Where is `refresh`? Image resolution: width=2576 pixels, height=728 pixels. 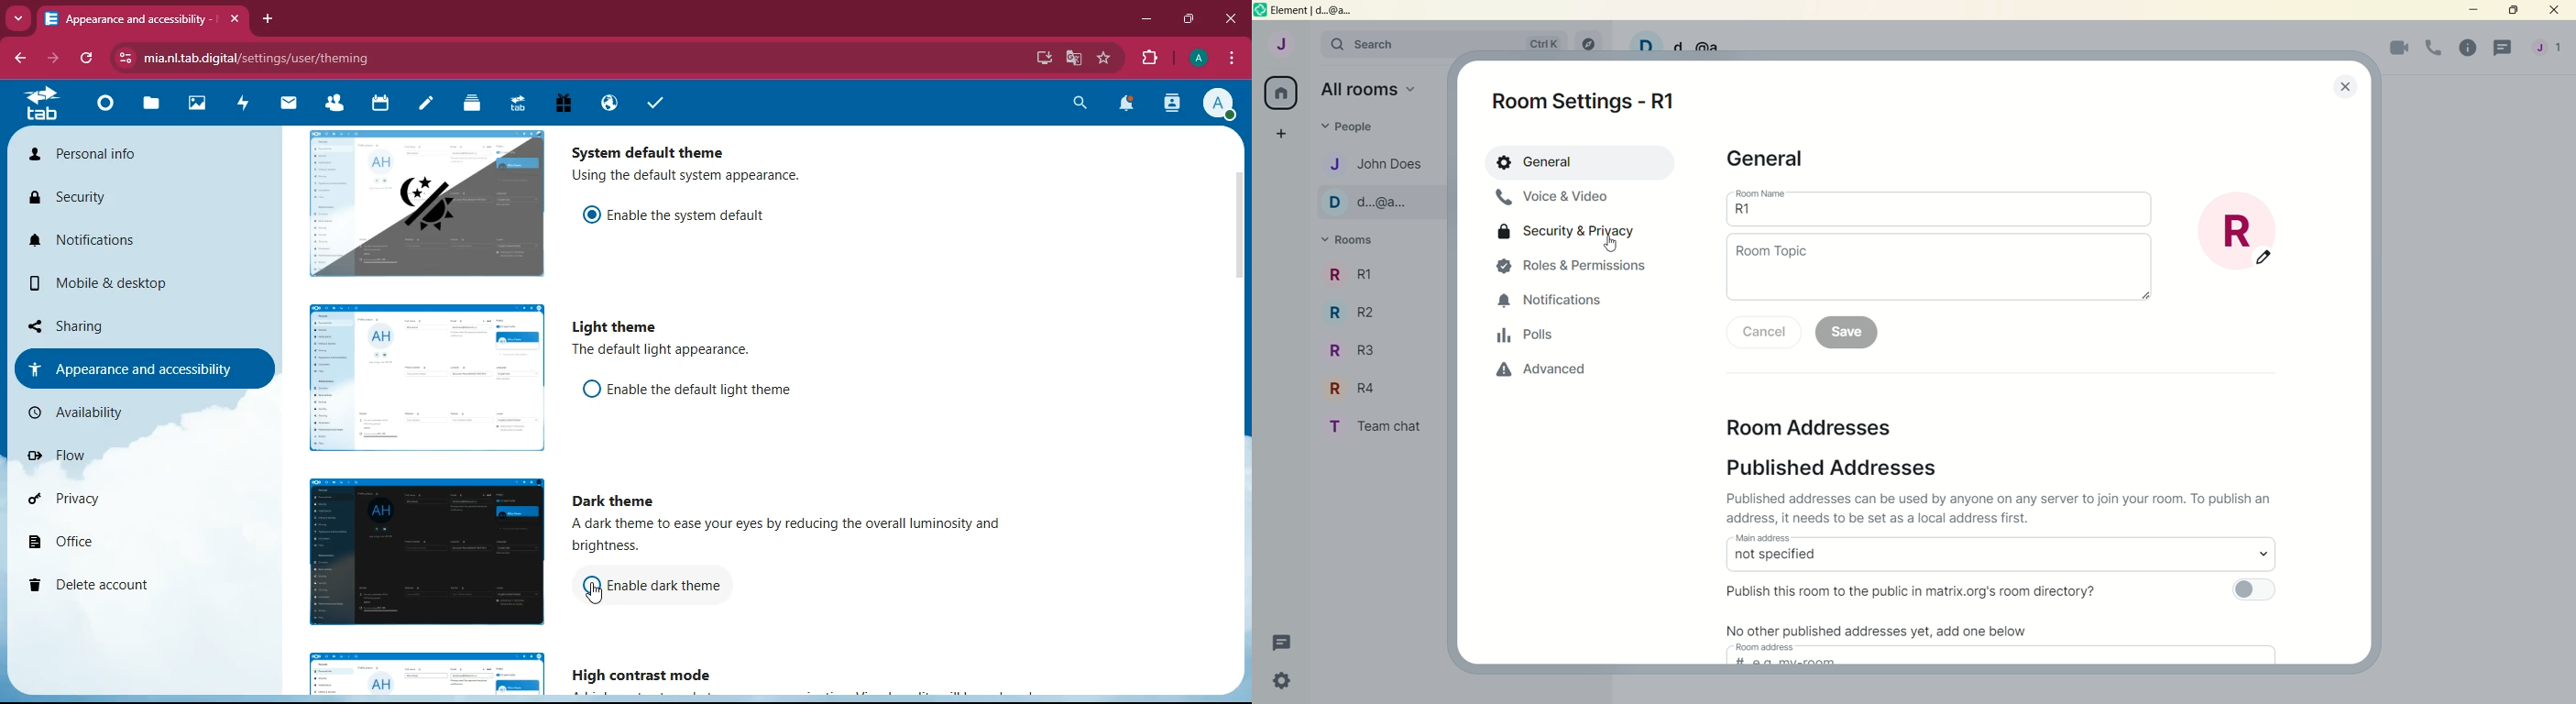 refresh is located at coordinates (87, 59).